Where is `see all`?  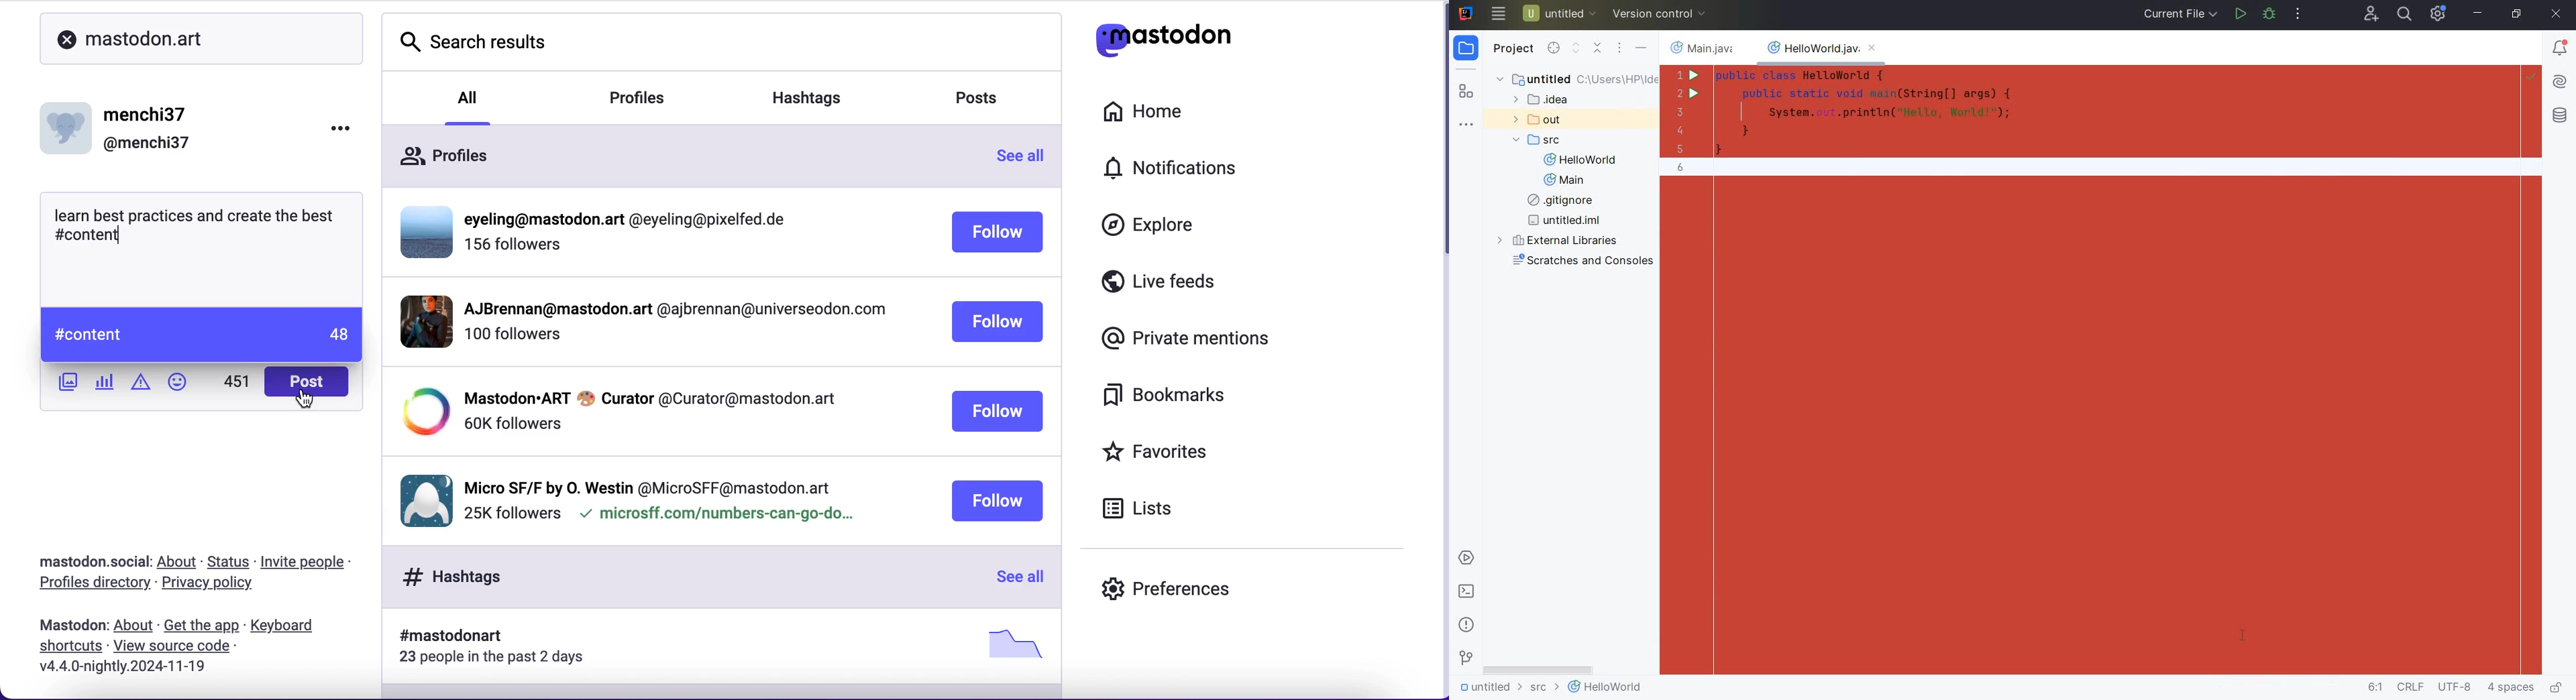 see all is located at coordinates (1027, 159).